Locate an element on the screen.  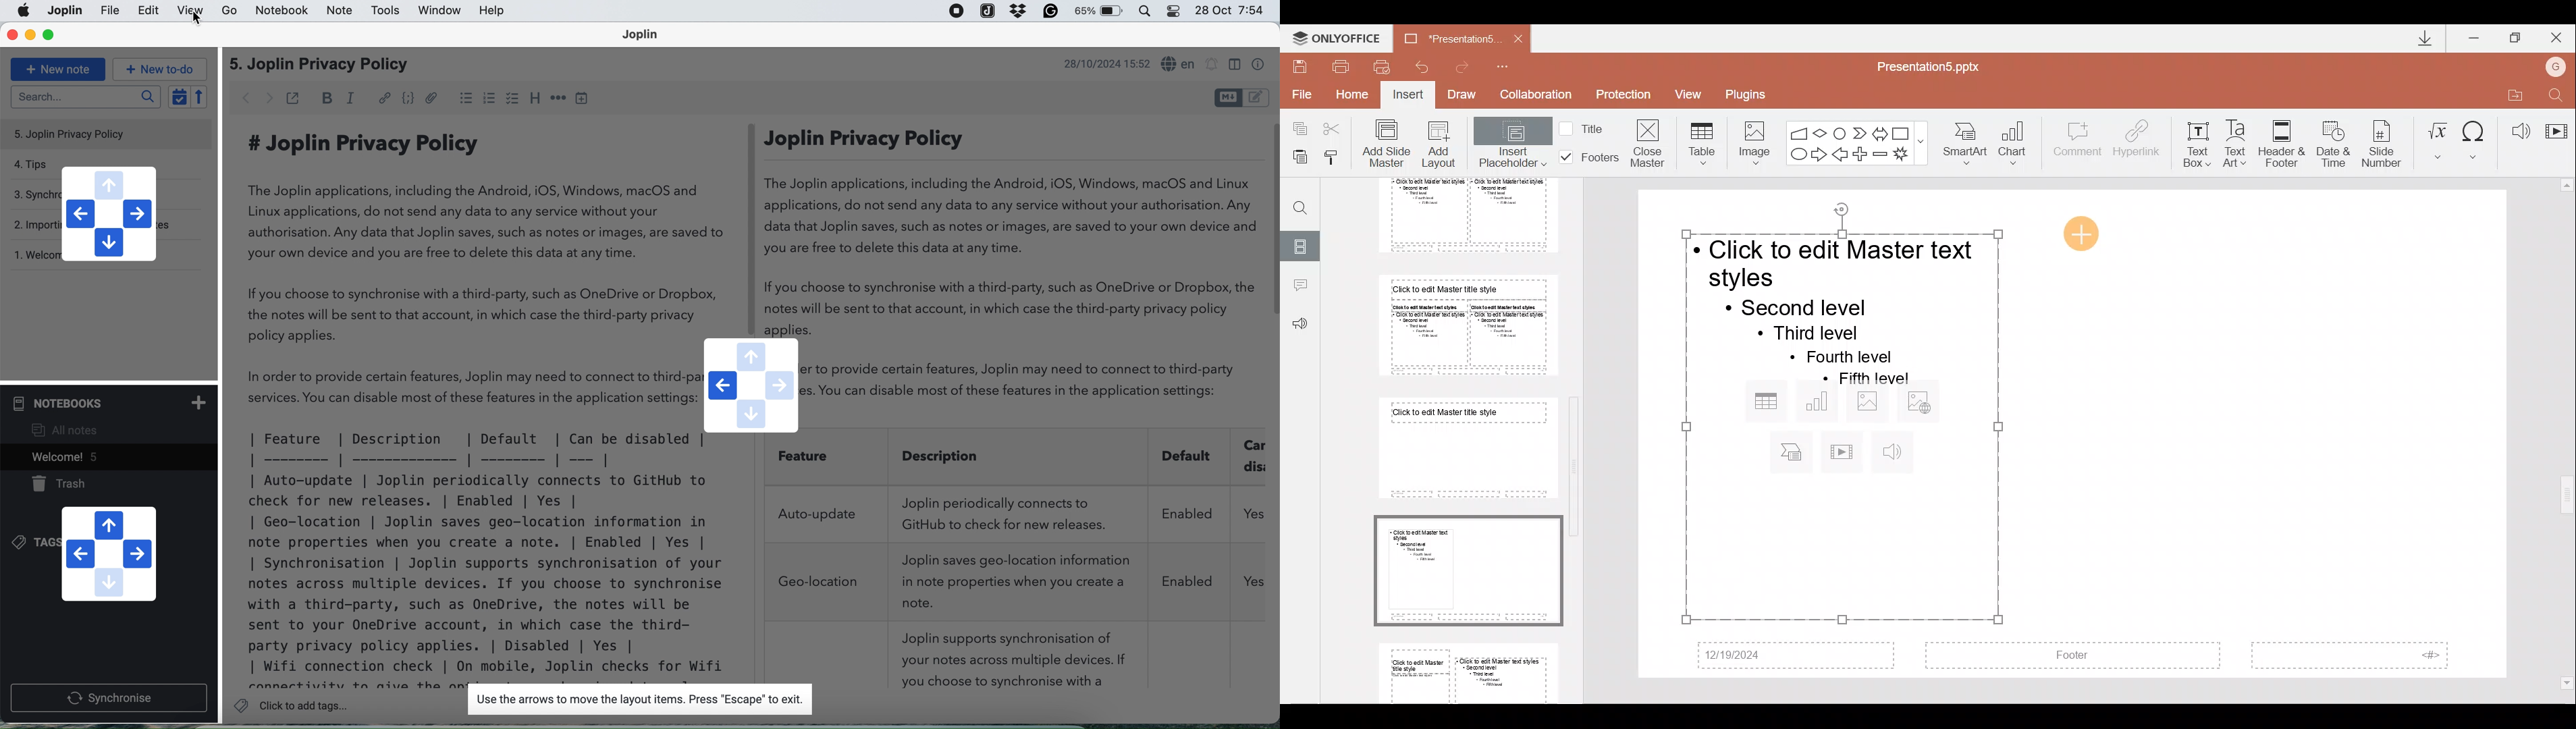
control center is located at coordinates (1150, 12).